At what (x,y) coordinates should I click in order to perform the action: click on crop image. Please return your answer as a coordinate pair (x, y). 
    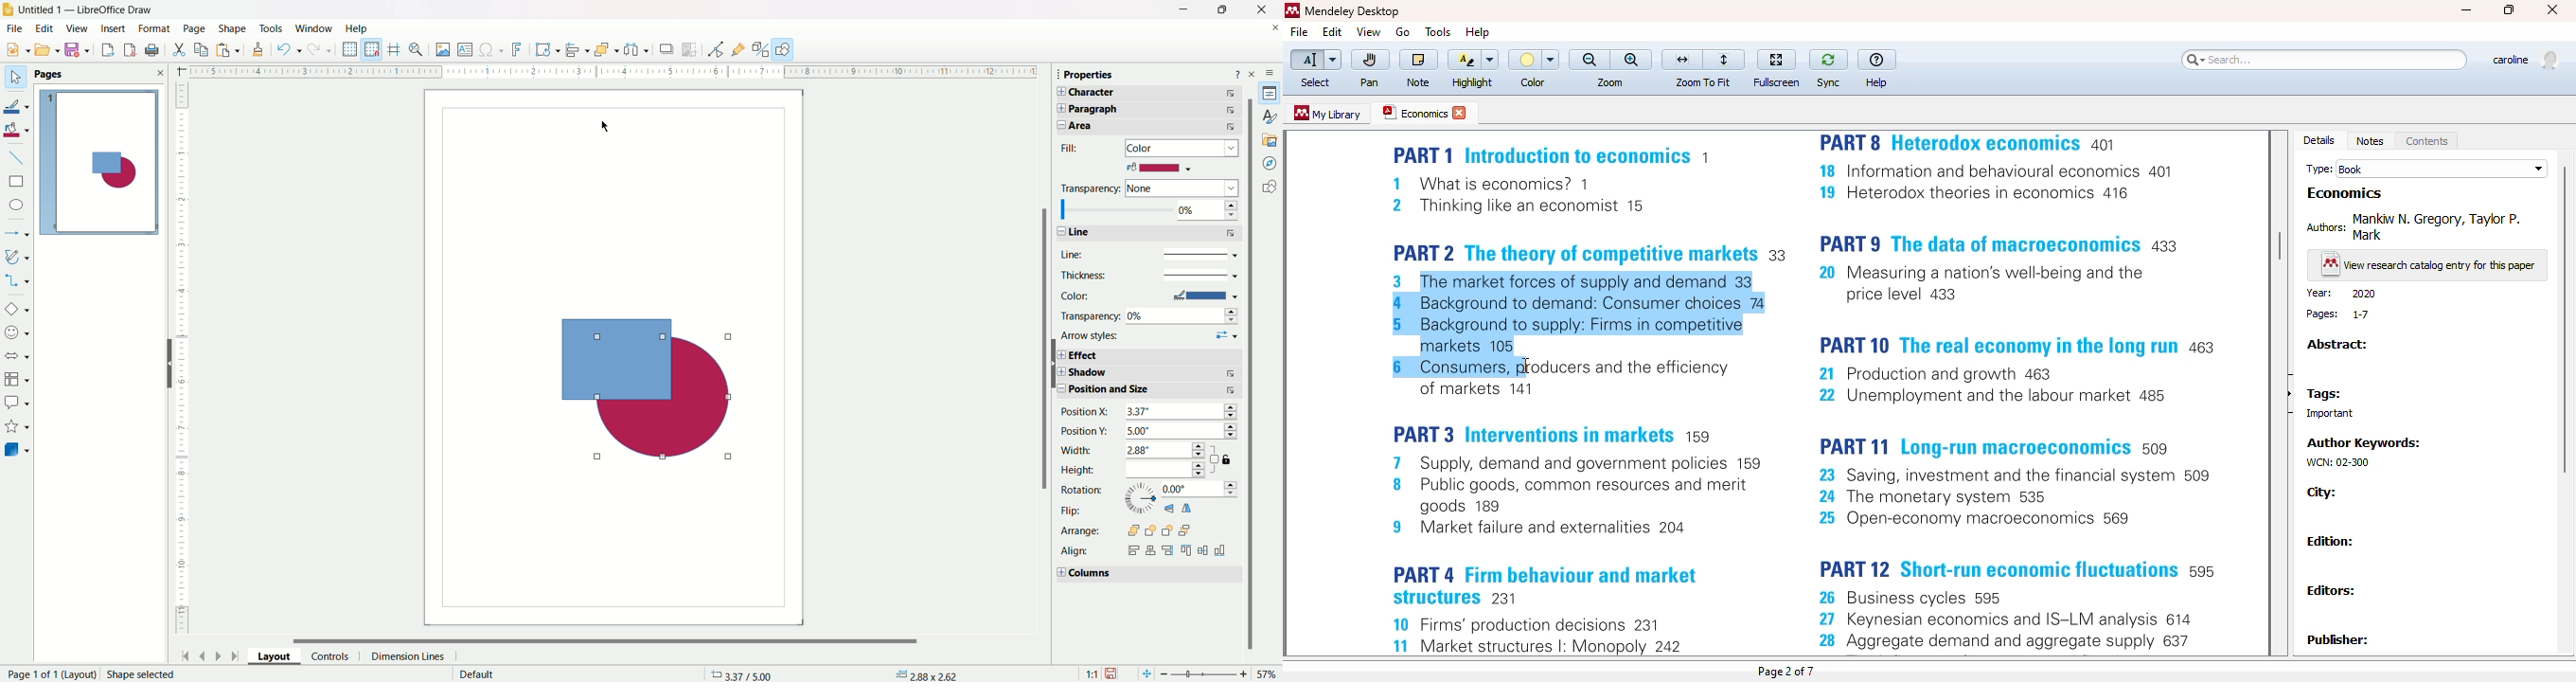
    Looking at the image, I should click on (692, 49).